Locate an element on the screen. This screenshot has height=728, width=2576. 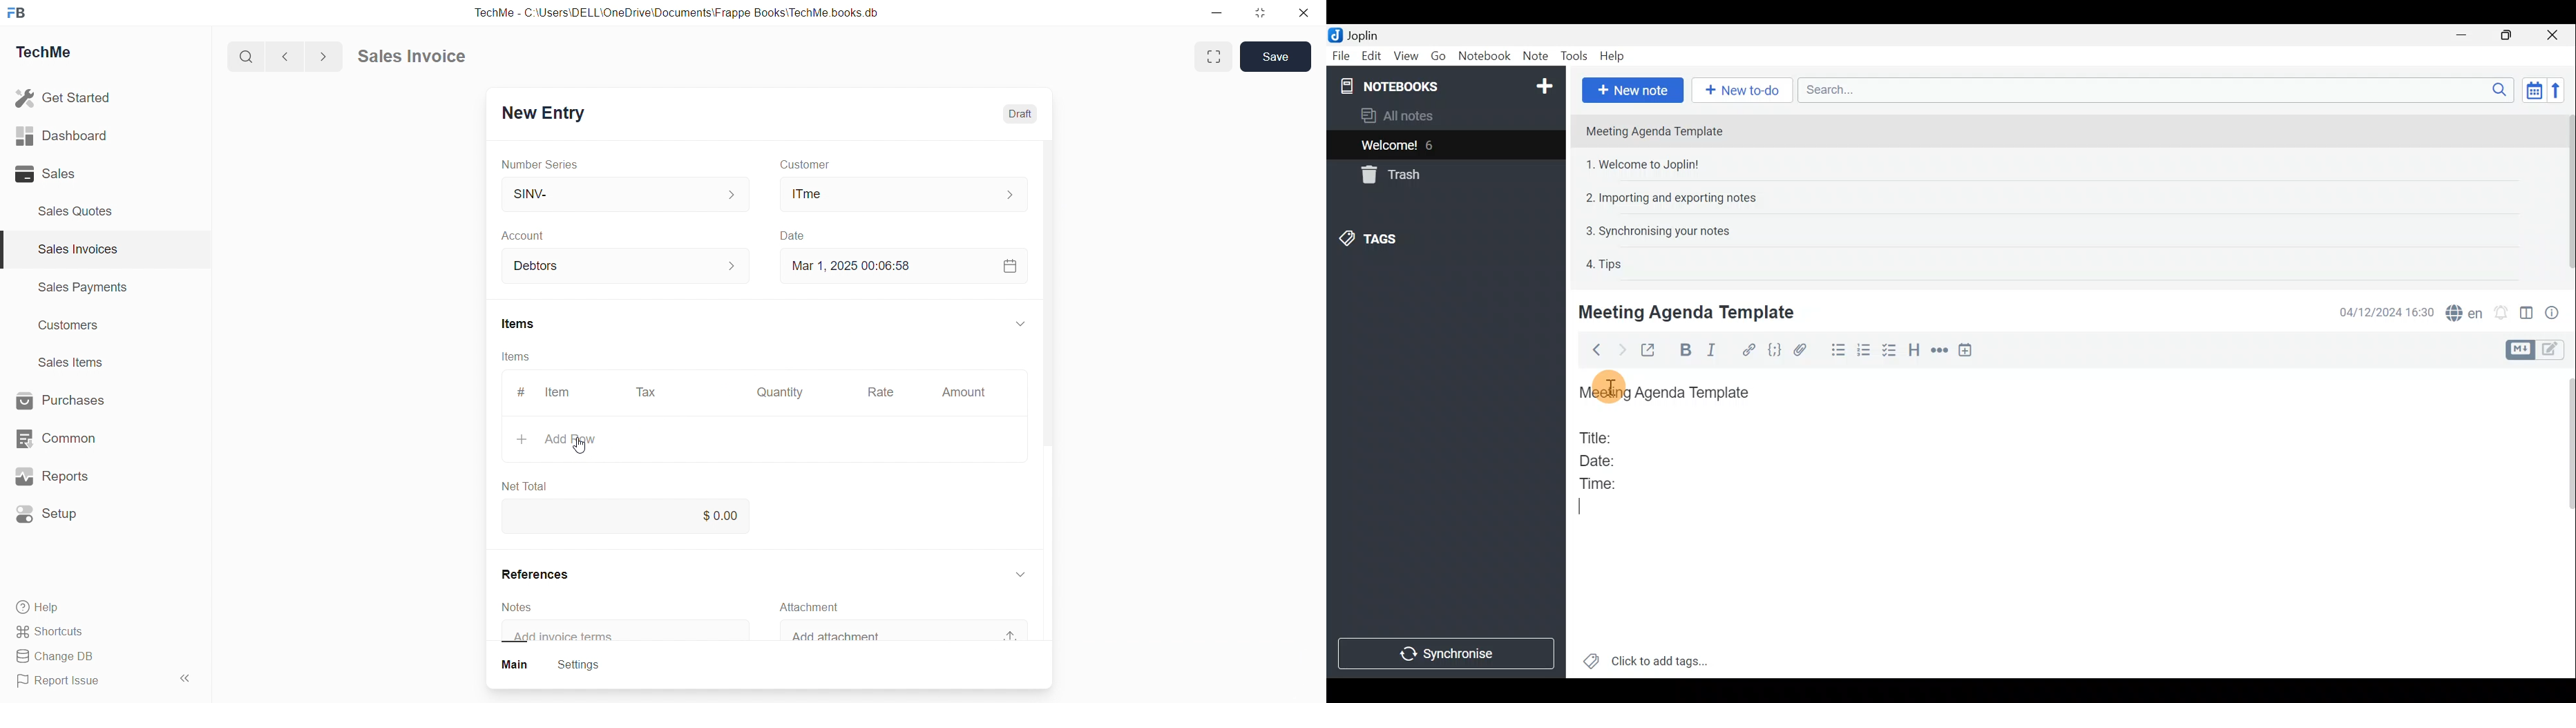
ws Reports is located at coordinates (65, 476).